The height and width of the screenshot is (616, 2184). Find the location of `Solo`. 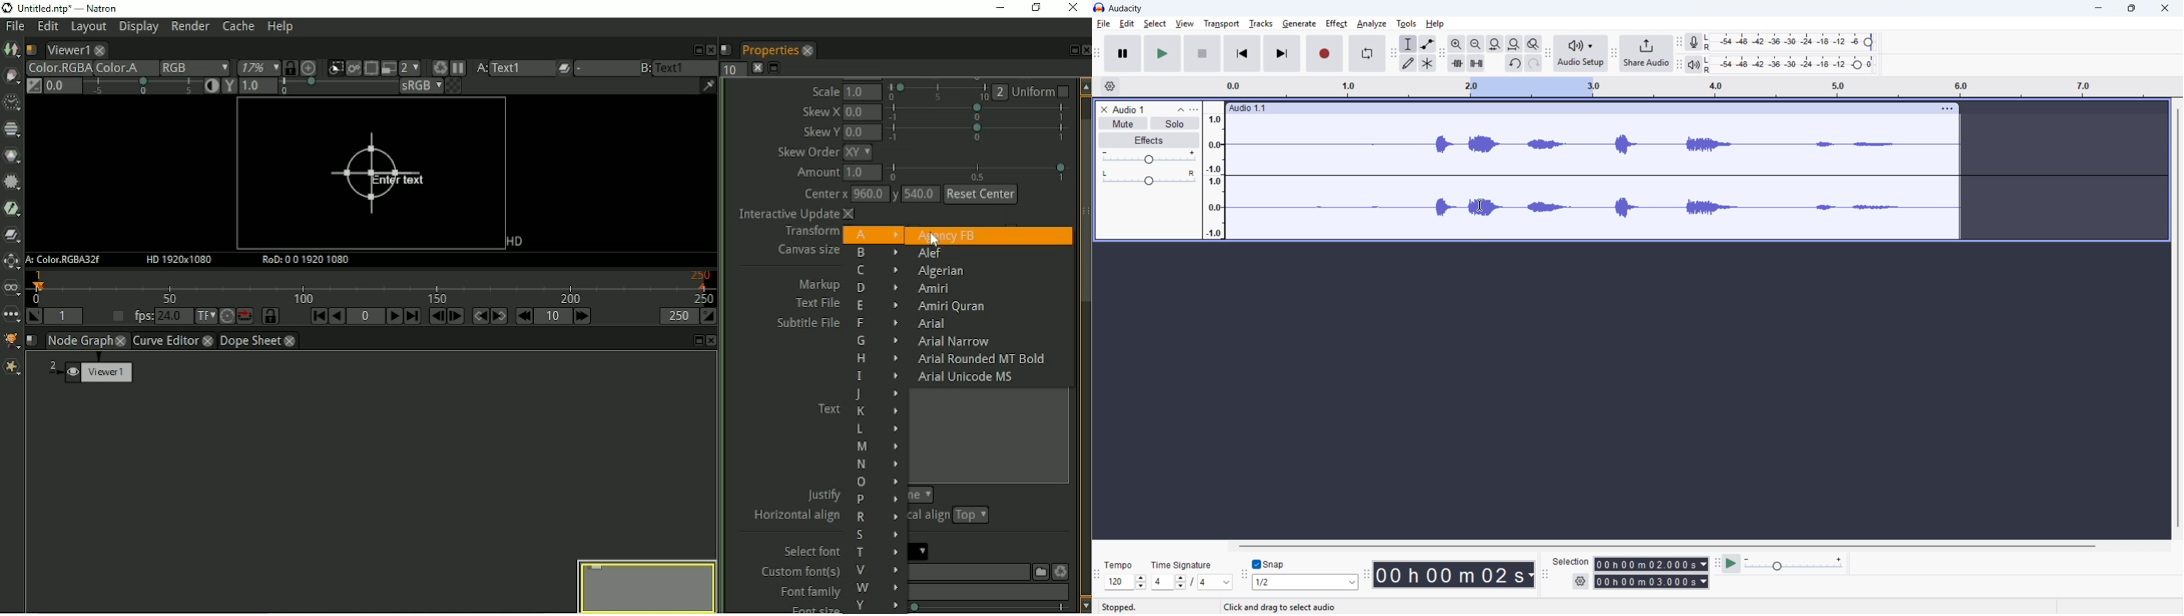

Solo is located at coordinates (1176, 123).